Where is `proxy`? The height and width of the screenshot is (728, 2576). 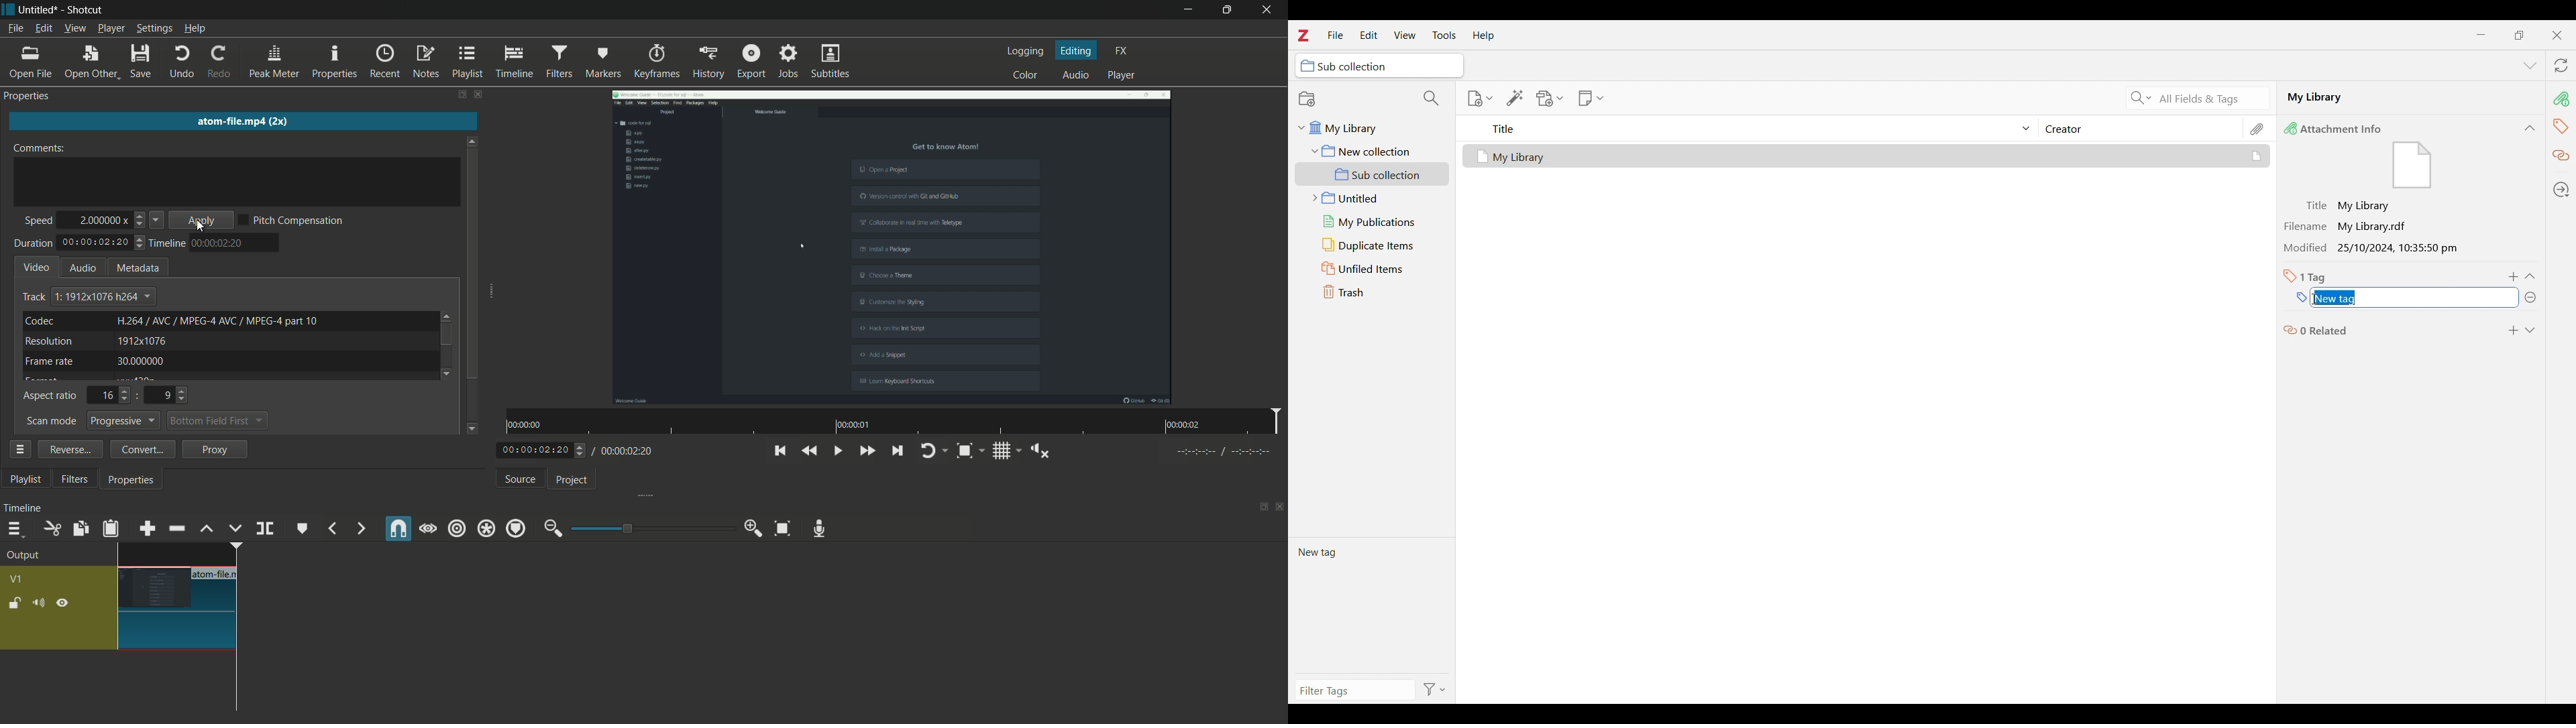 proxy is located at coordinates (213, 448).